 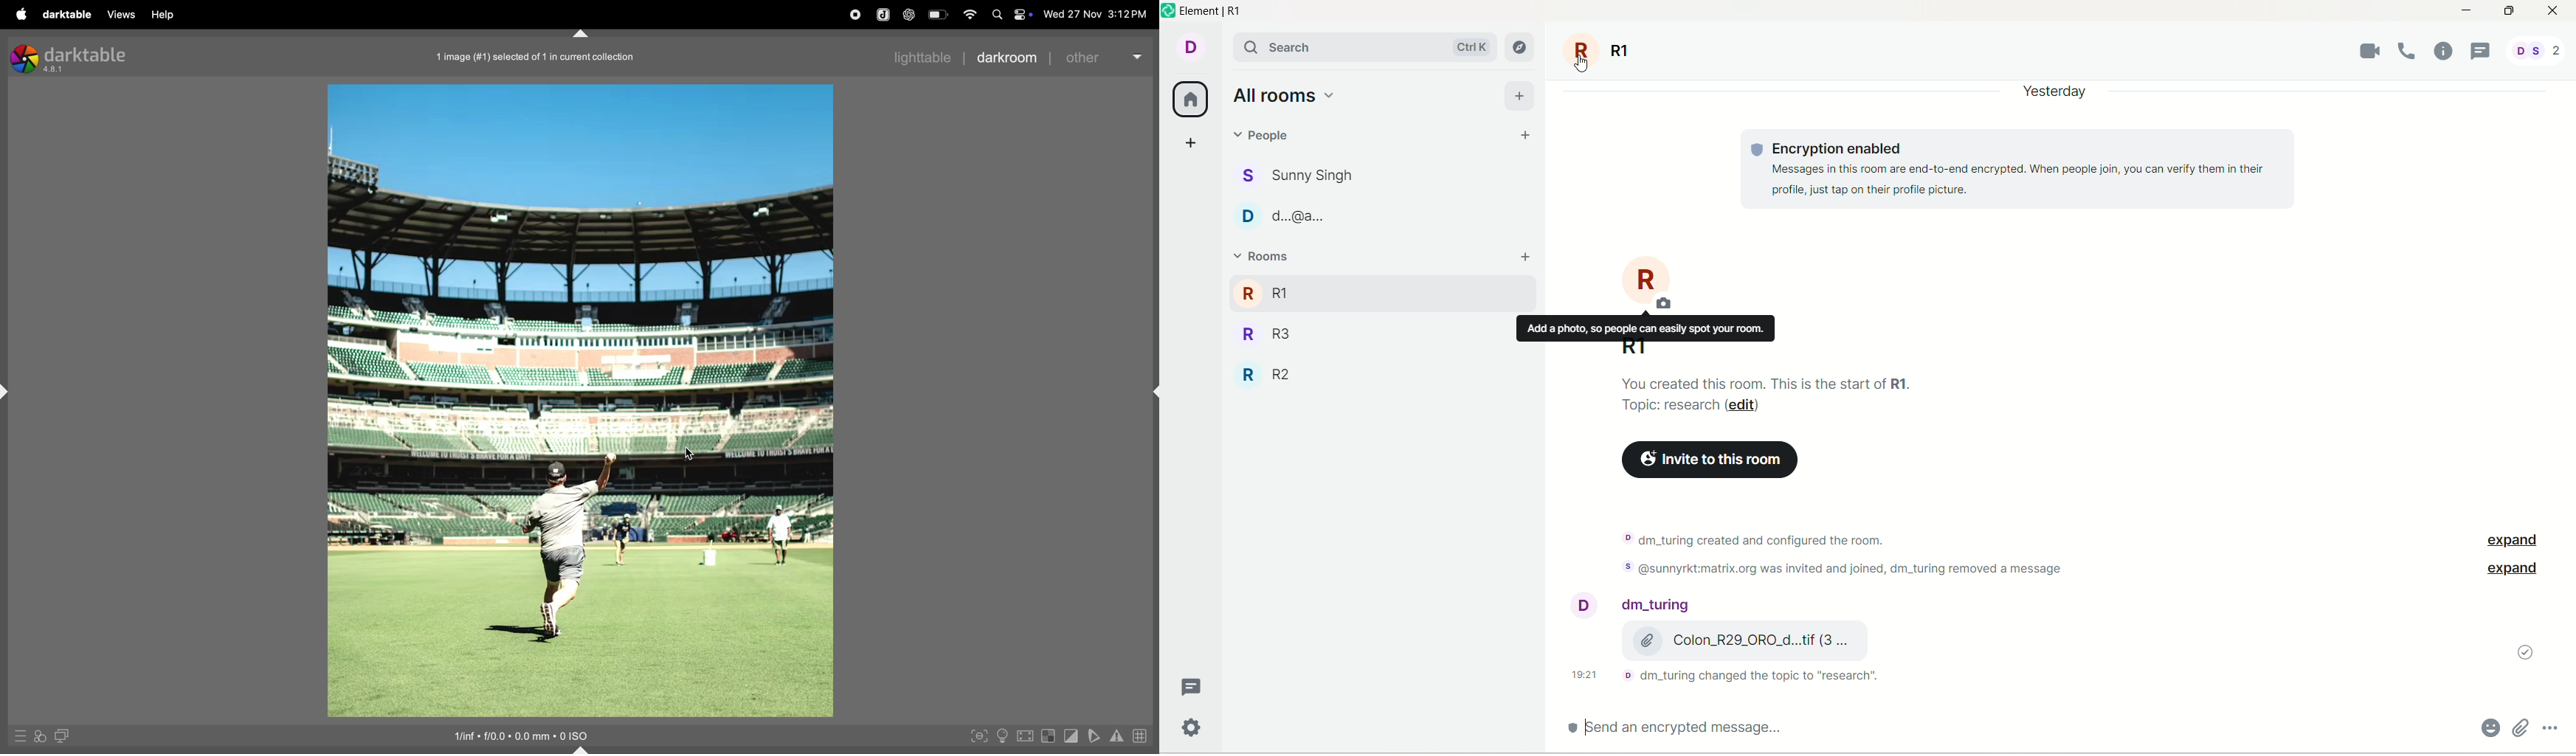 I want to click on quick aceess to panel, so click(x=21, y=735).